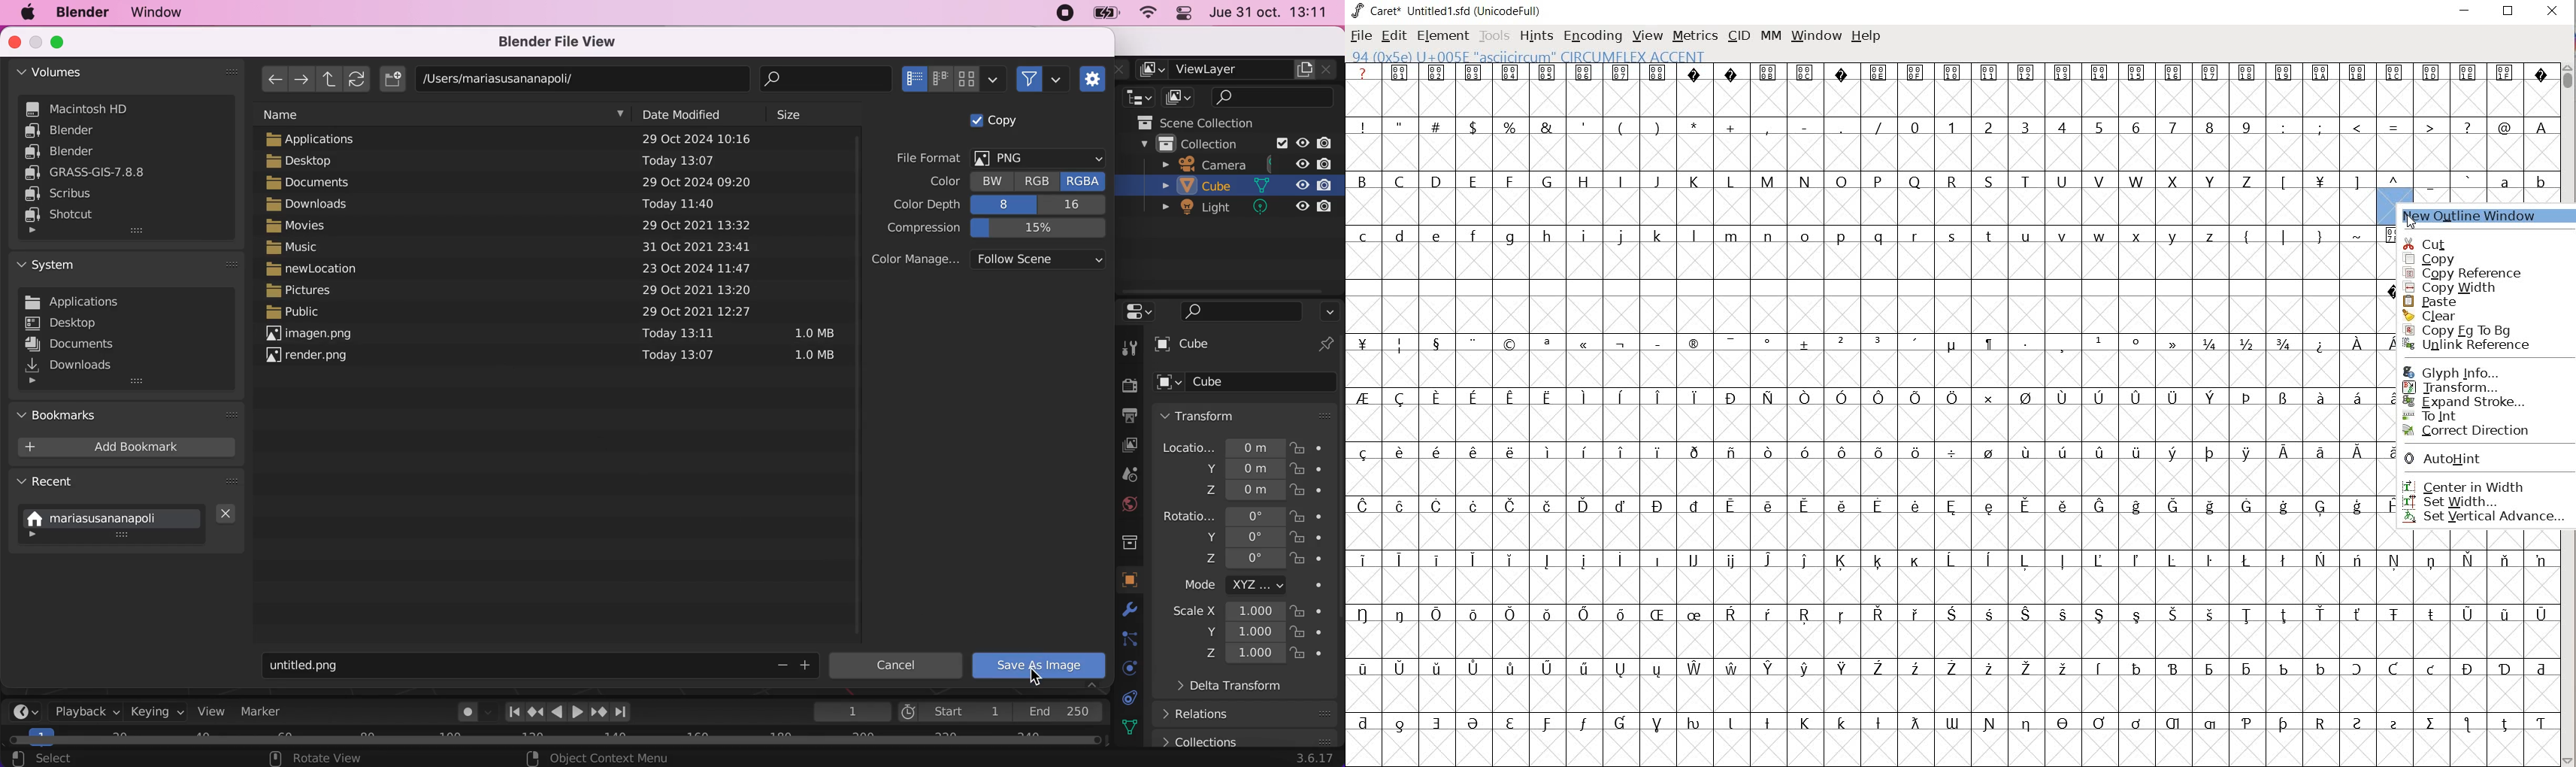 The height and width of the screenshot is (784, 2576). I want to click on copy reference, so click(2462, 274).